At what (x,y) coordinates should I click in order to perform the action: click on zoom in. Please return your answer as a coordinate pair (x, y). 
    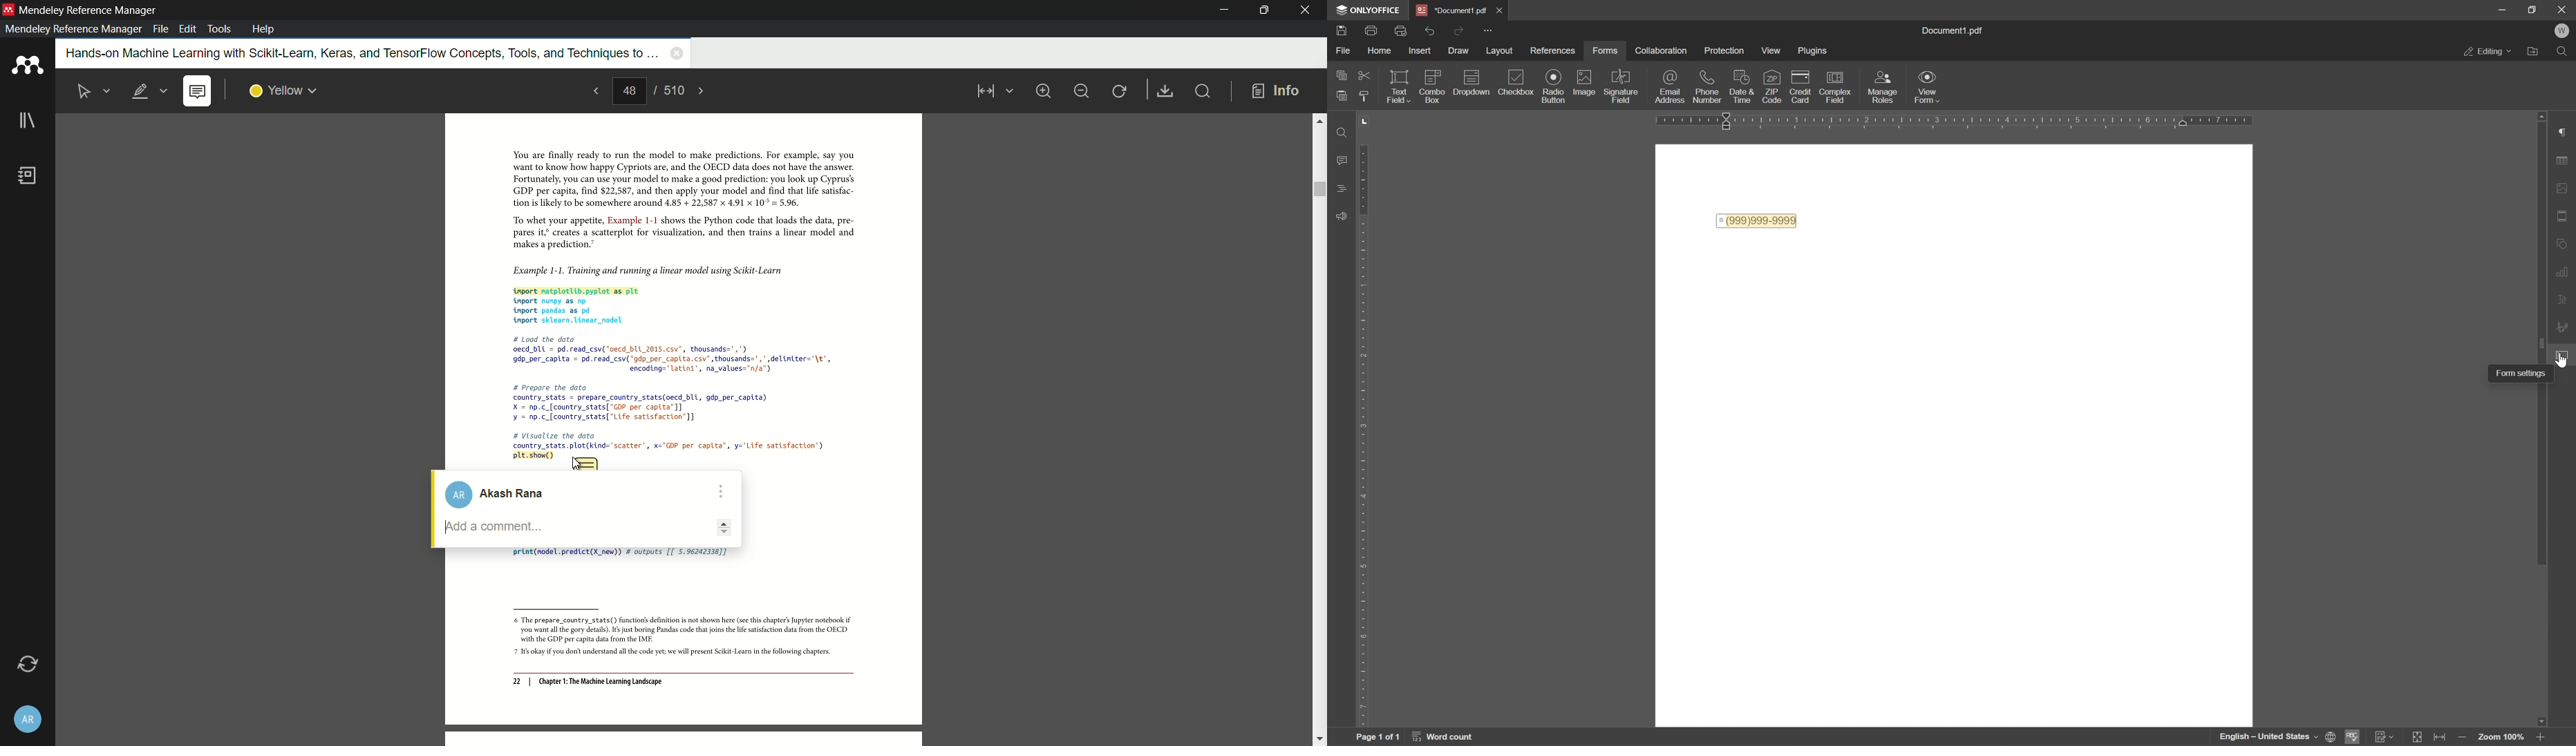
    Looking at the image, I should click on (2544, 739).